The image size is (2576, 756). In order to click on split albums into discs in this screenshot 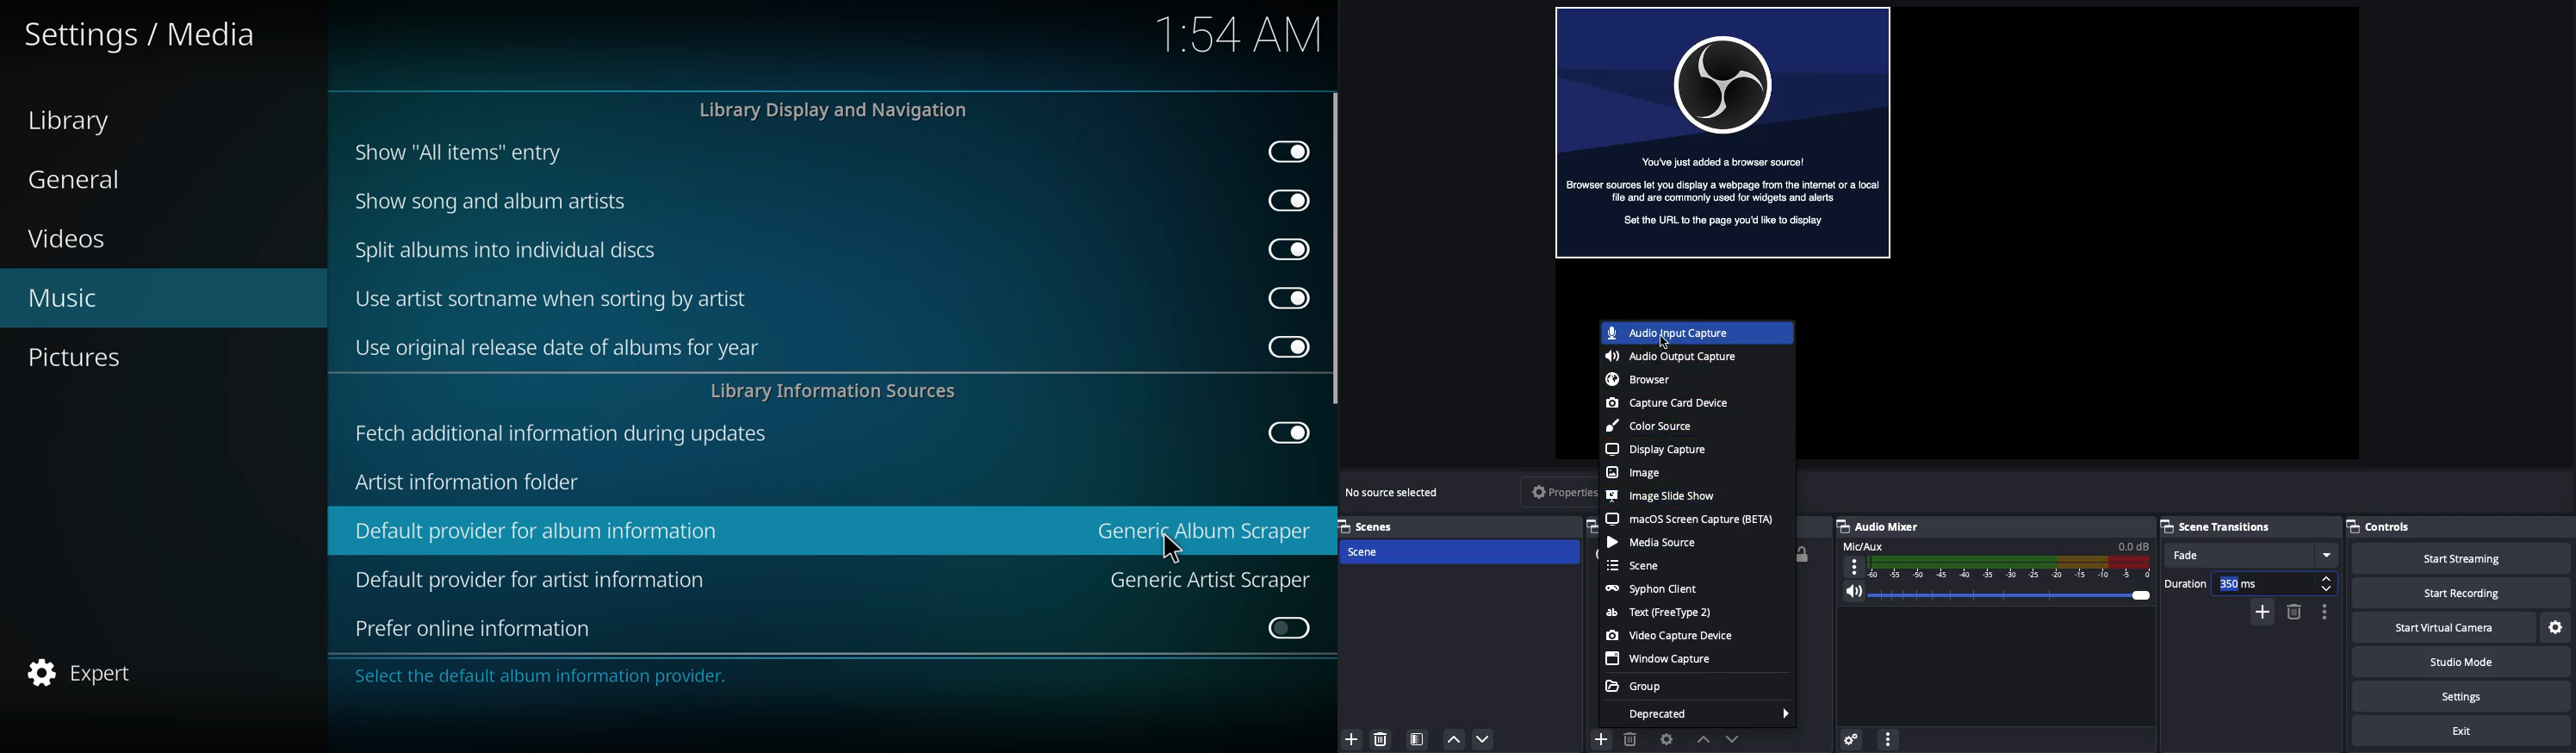, I will do `click(512, 250)`.